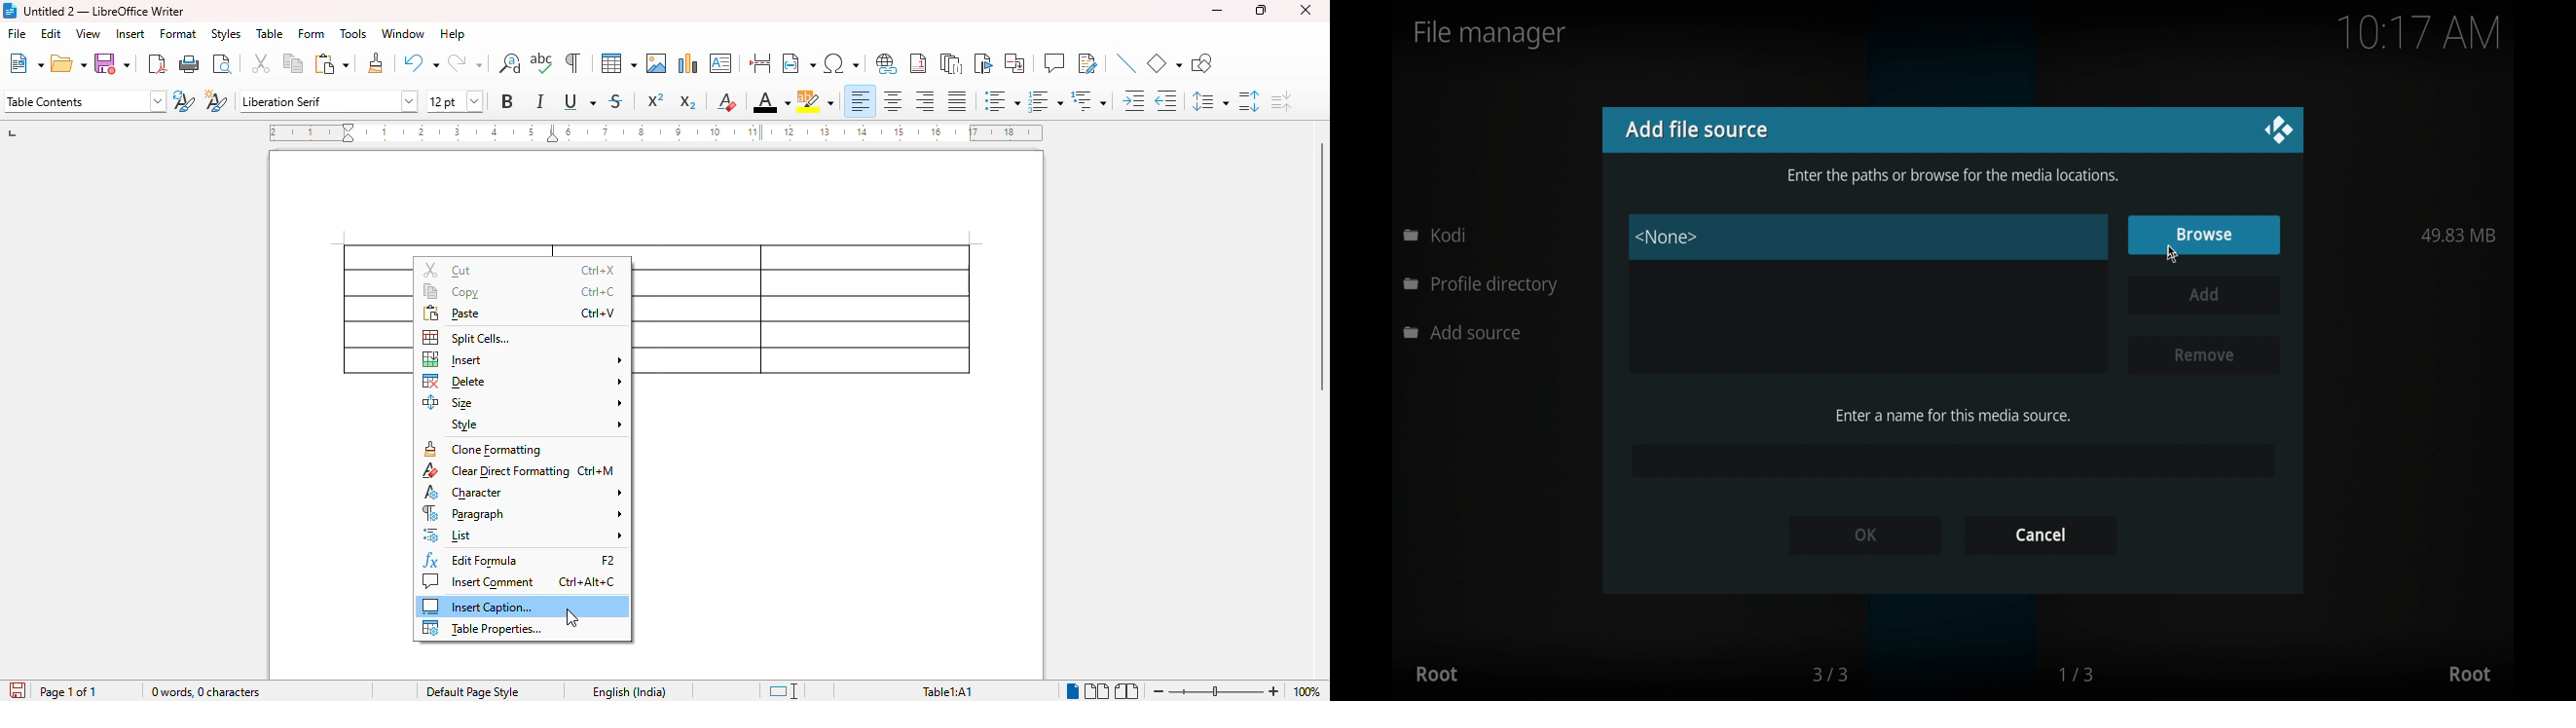 The height and width of the screenshot is (728, 2576). Describe the element at coordinates (772, 101) in the screenshot. I see `font color` at that location.